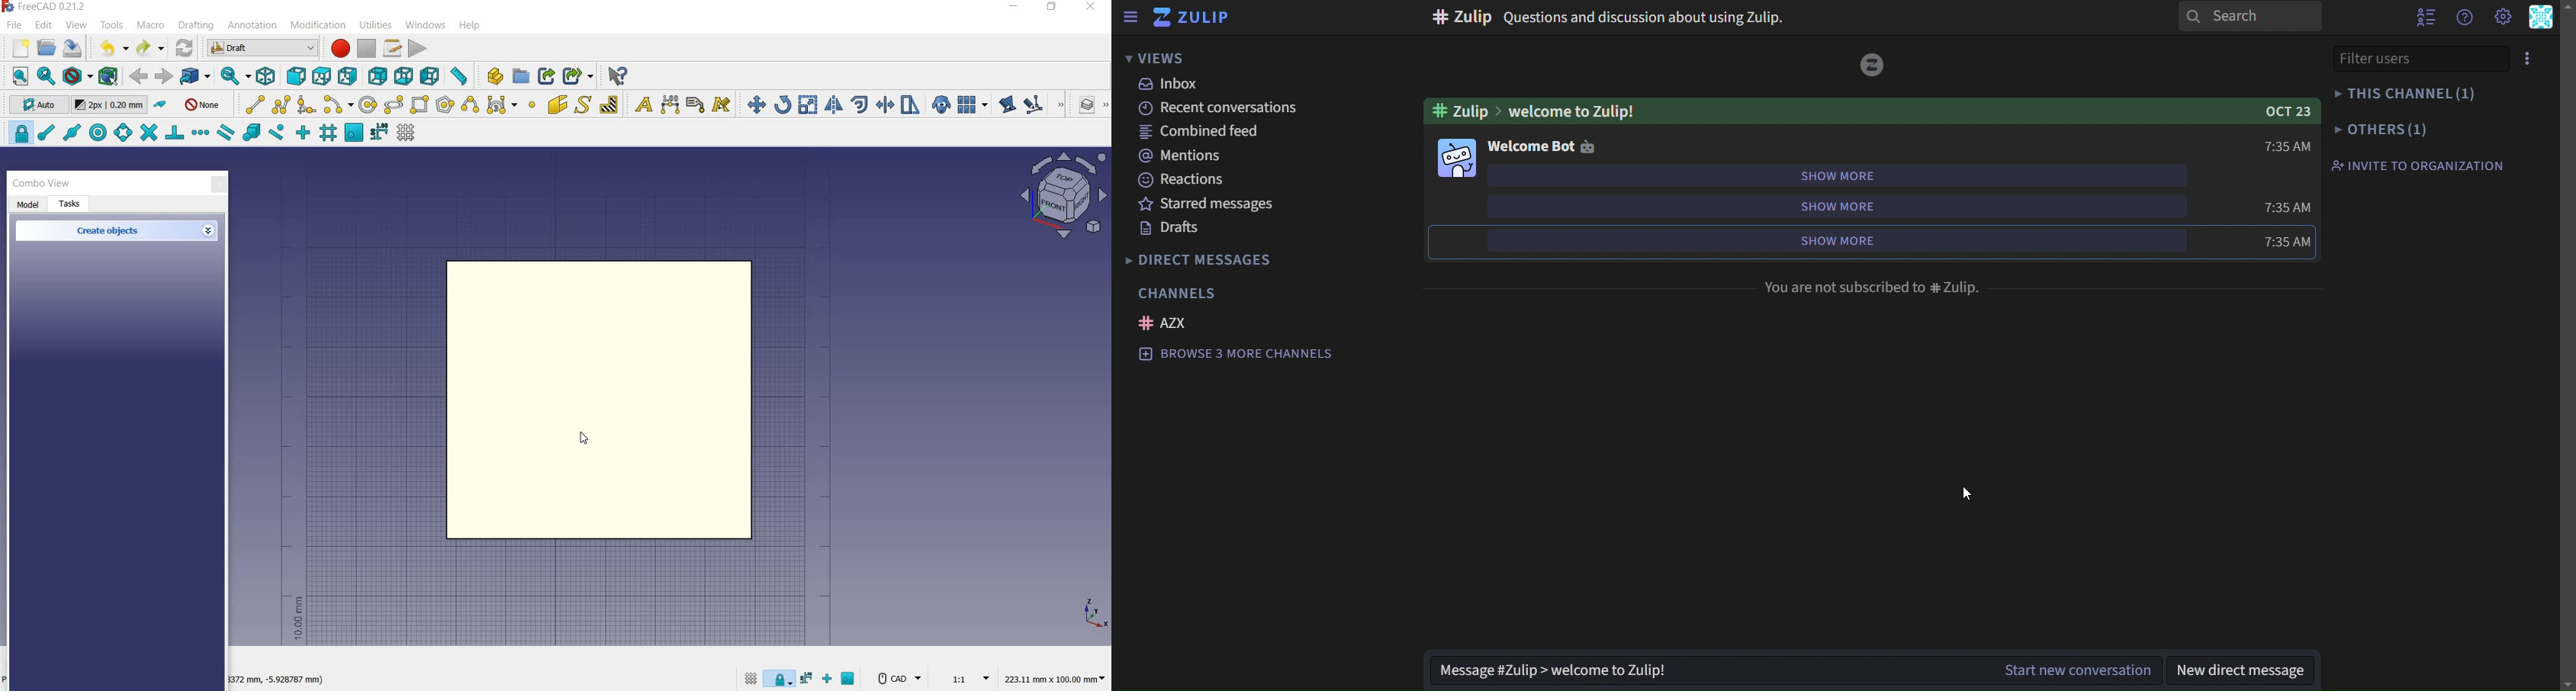 This screenshot has width=2576, height=700. Describe the element at coordinates (45, 133) in the screenshot. I see `snap endpoint` at that location.